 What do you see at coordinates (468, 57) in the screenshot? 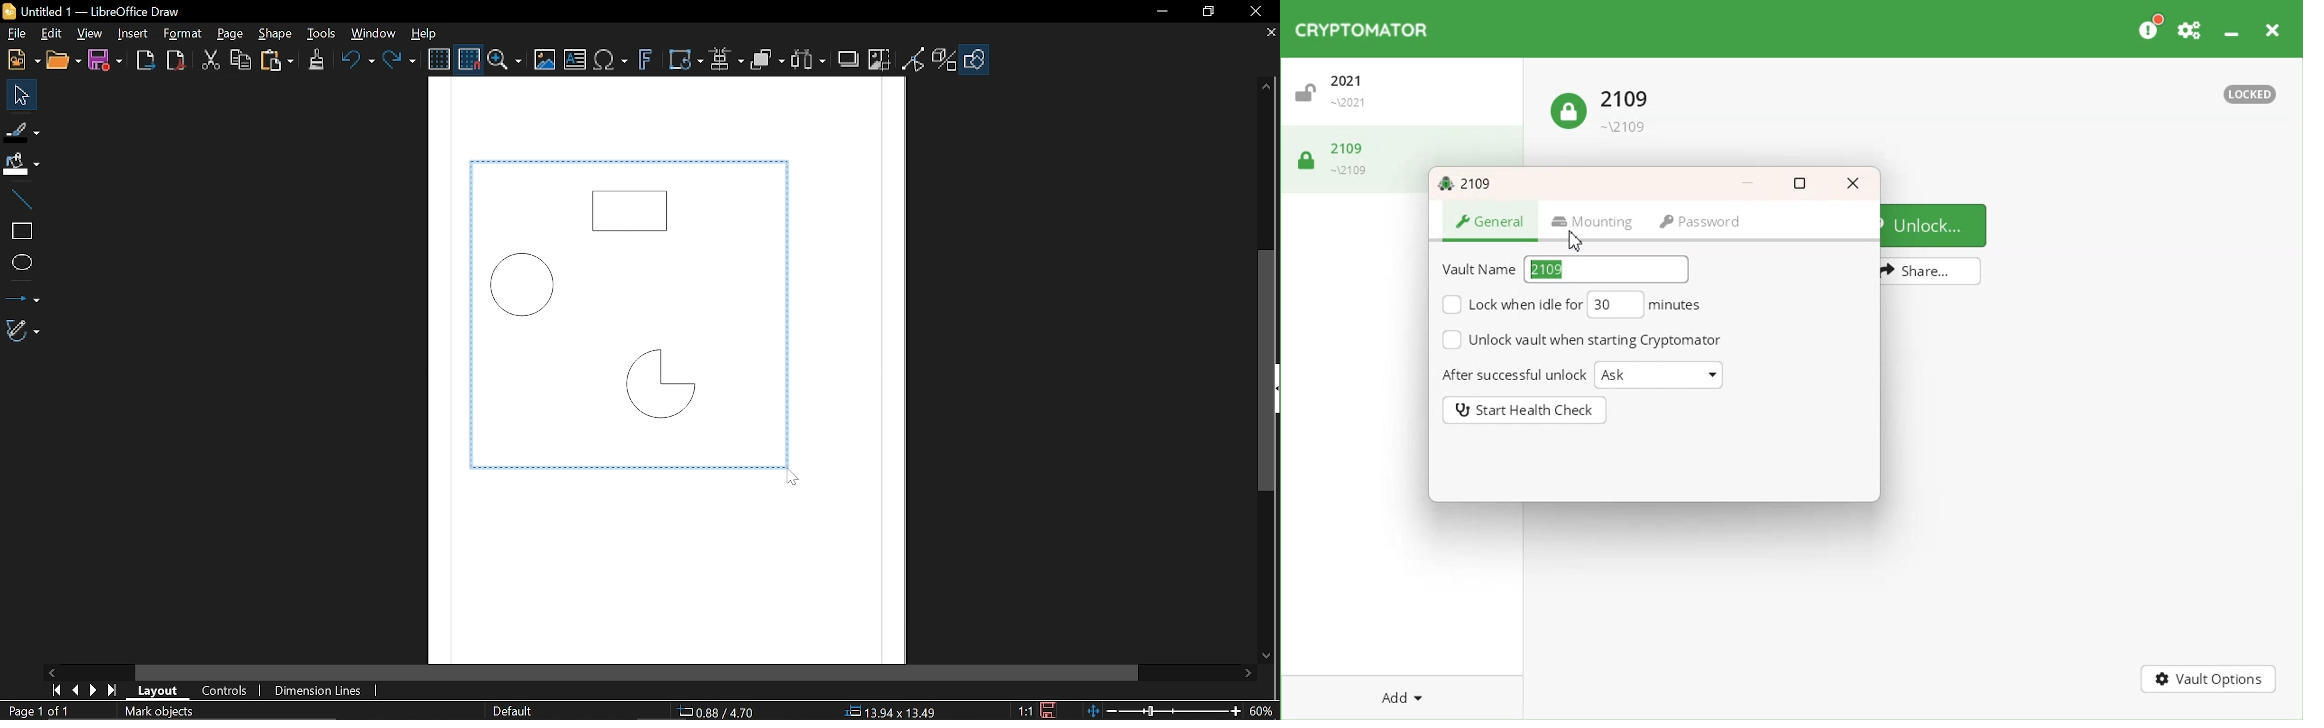
I see `Snap to grid` at bounding box center [468, 57].